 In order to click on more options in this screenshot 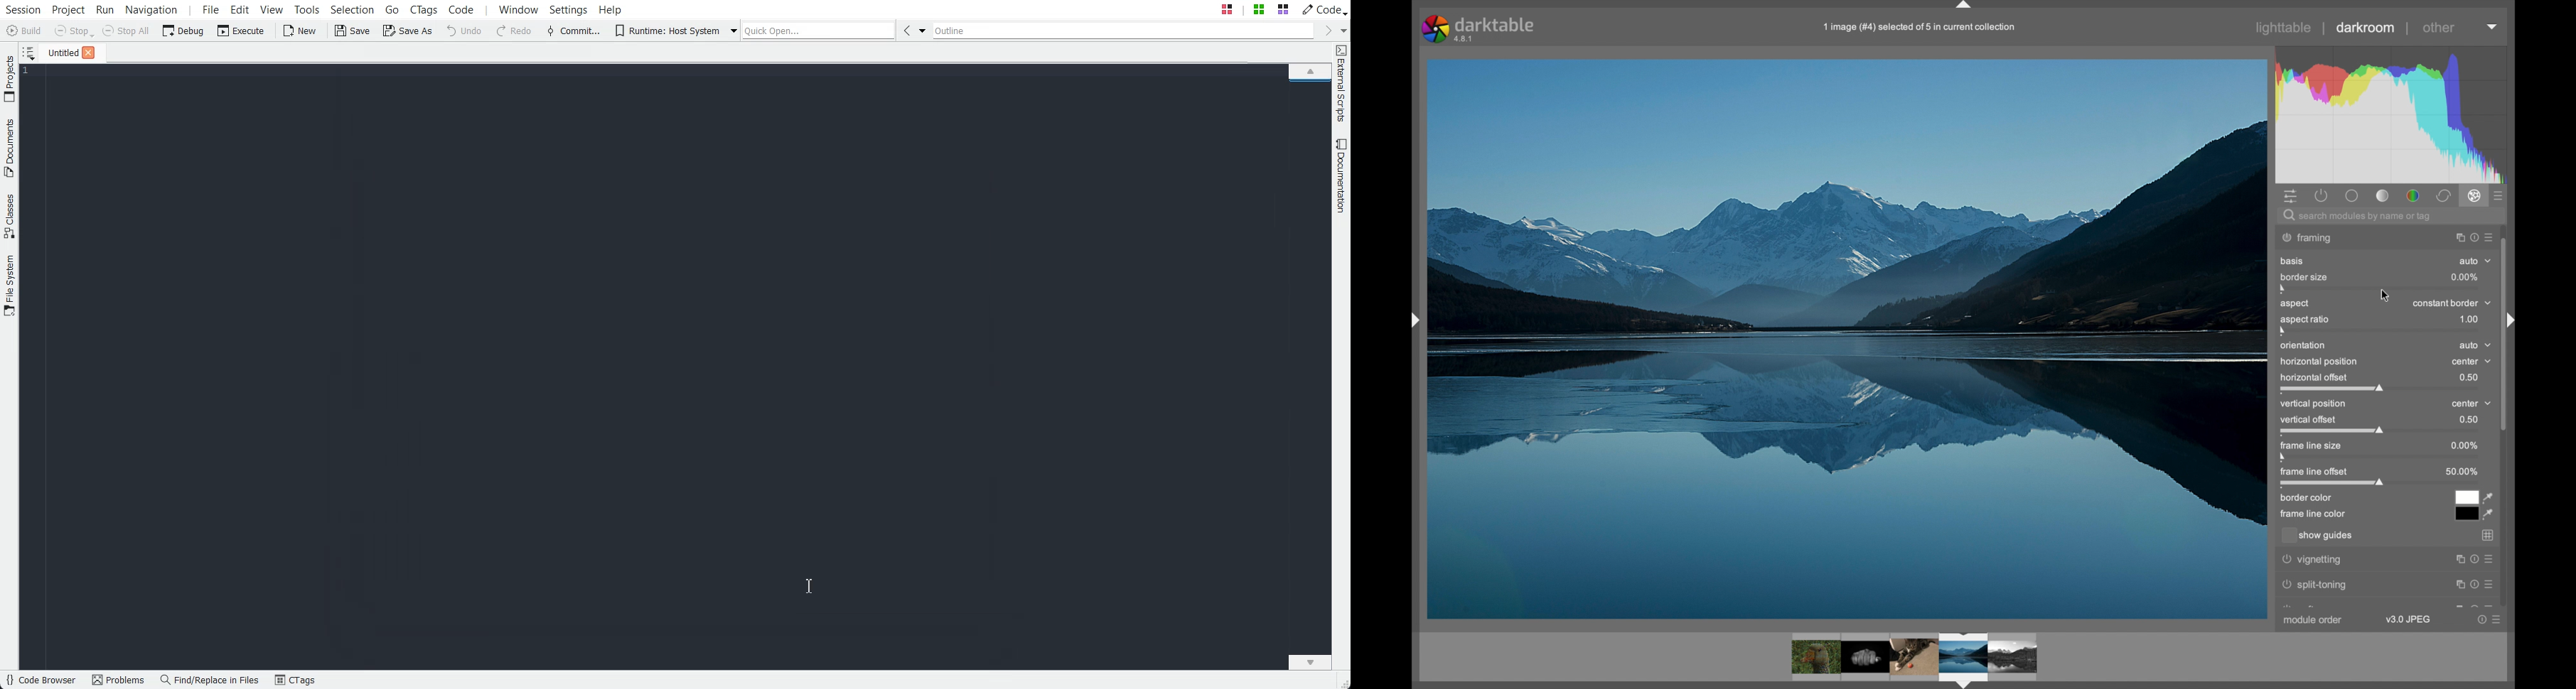, I will do `click(2474, 236)`.